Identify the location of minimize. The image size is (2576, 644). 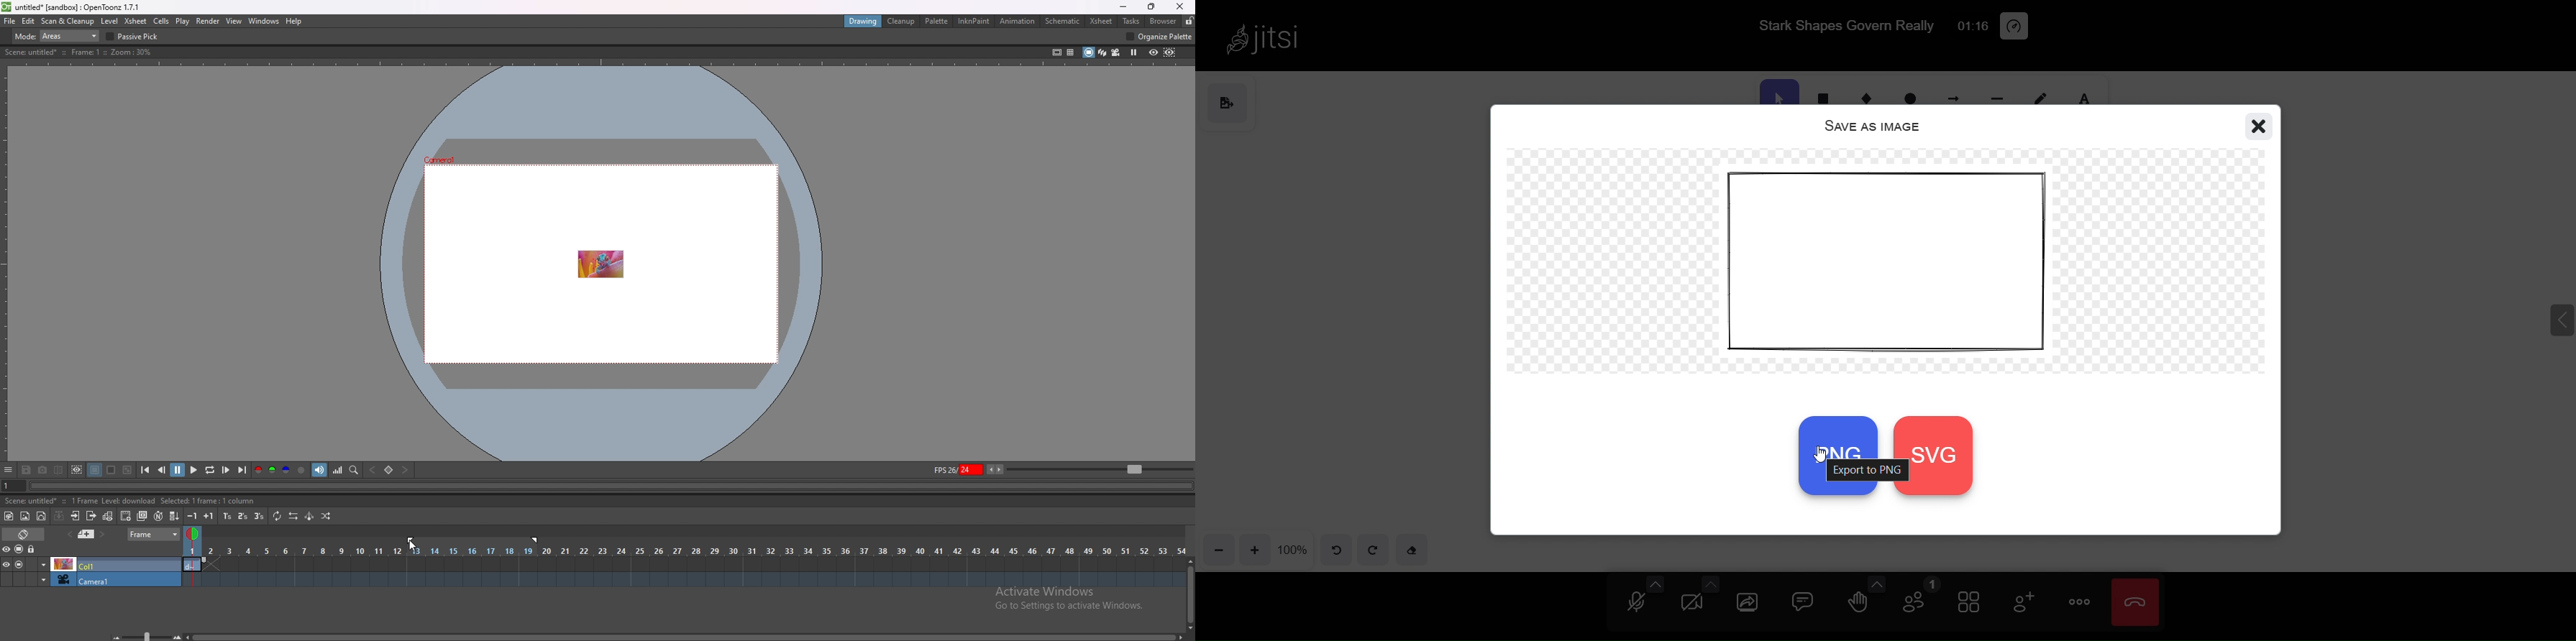
(1124, 7).